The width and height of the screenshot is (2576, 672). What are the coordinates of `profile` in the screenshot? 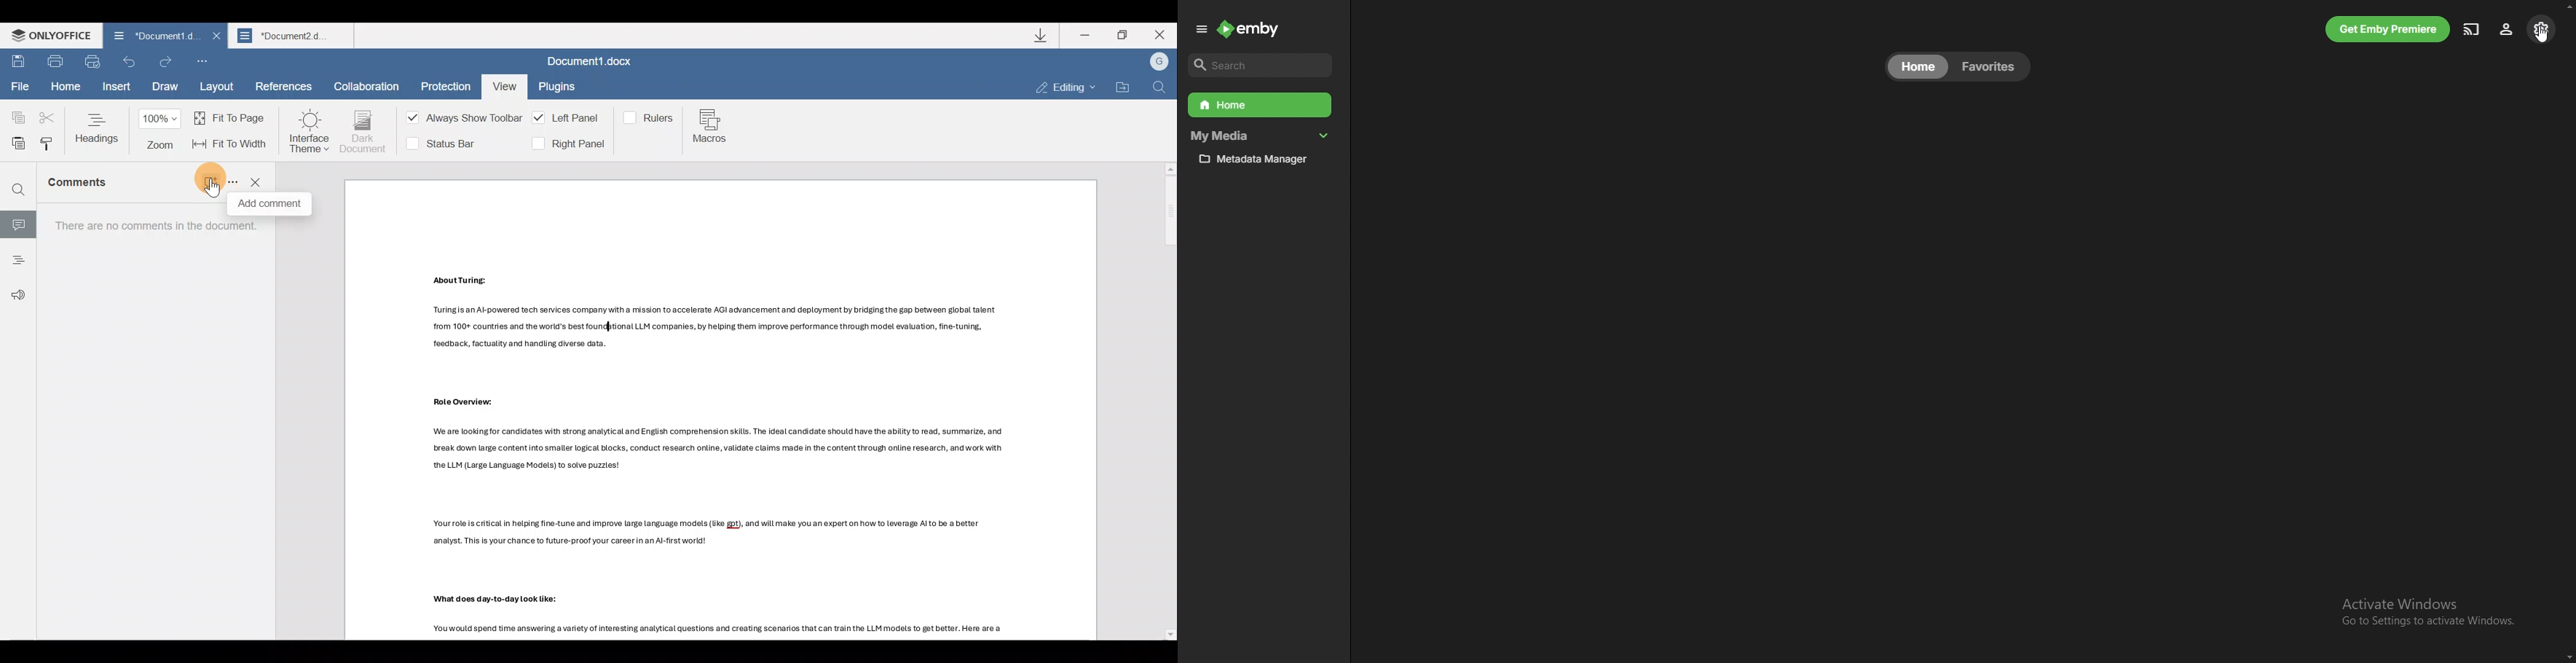 It's located at (2508, 28).